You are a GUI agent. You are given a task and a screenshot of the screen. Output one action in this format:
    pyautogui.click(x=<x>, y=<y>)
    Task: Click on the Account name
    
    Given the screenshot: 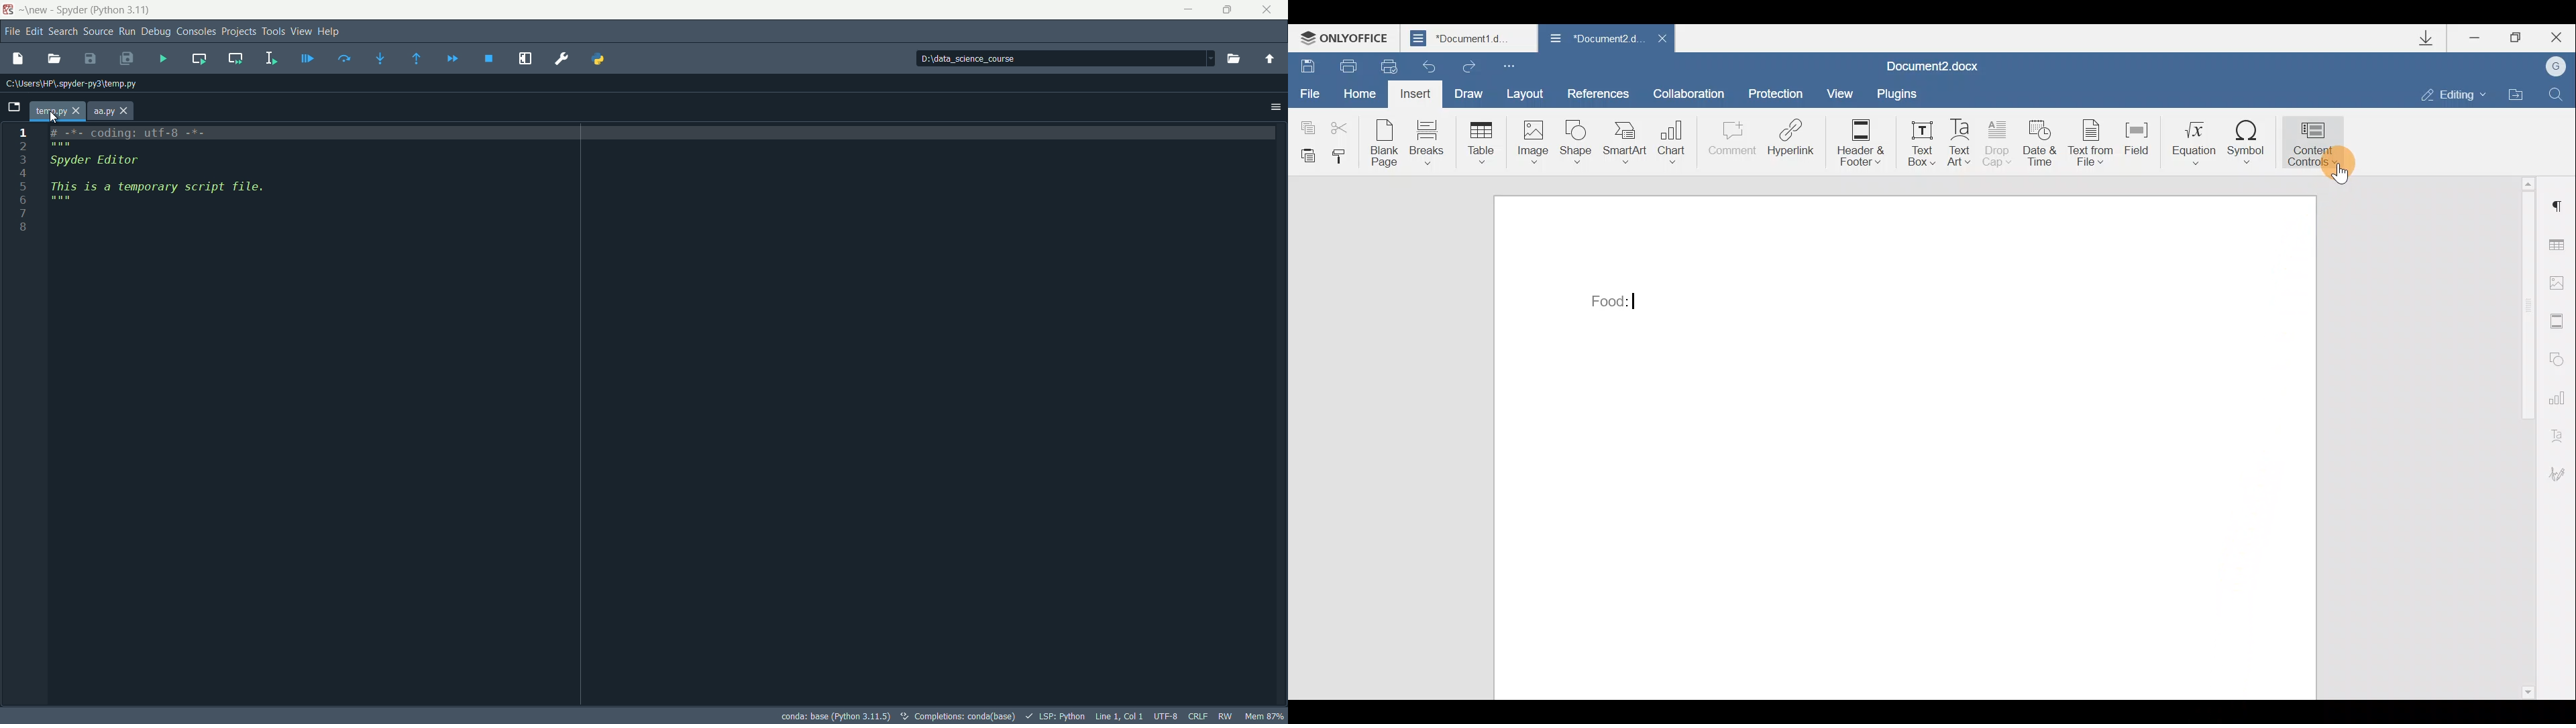 What is the action you would take?
    pyautogui.click(x=2551, y=67)
    